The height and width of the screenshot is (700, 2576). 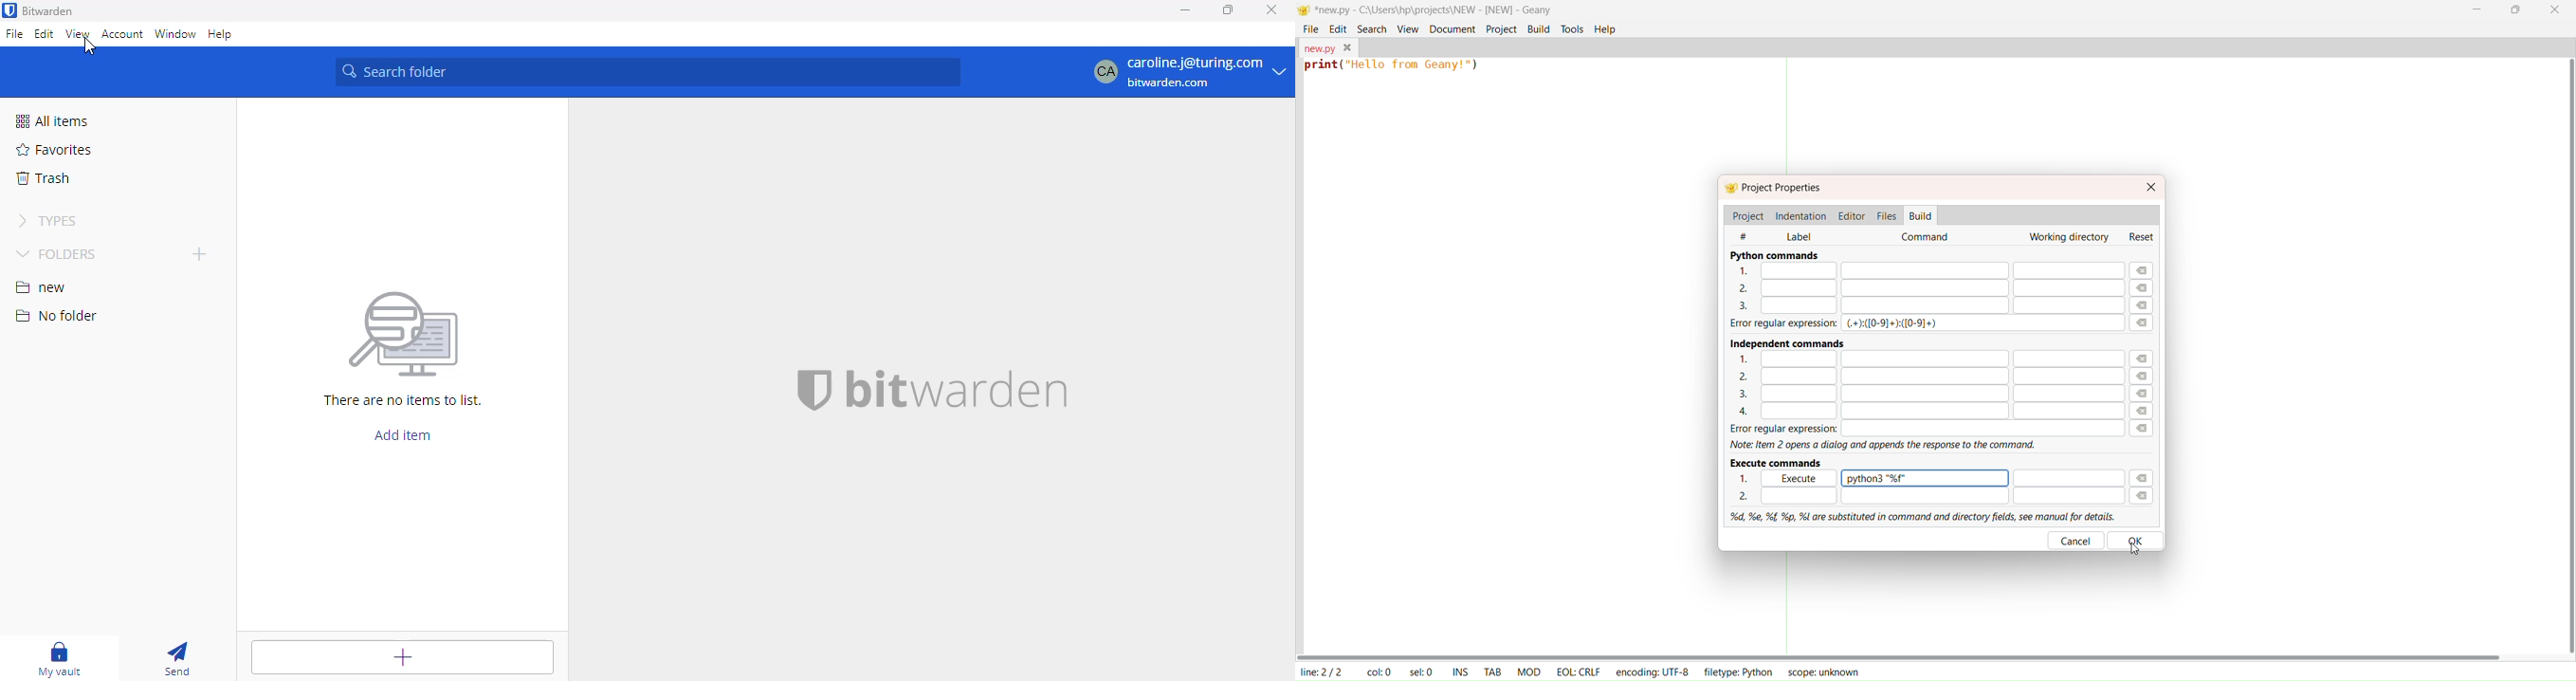 I want to click on add item, so click(x=401, y=657).